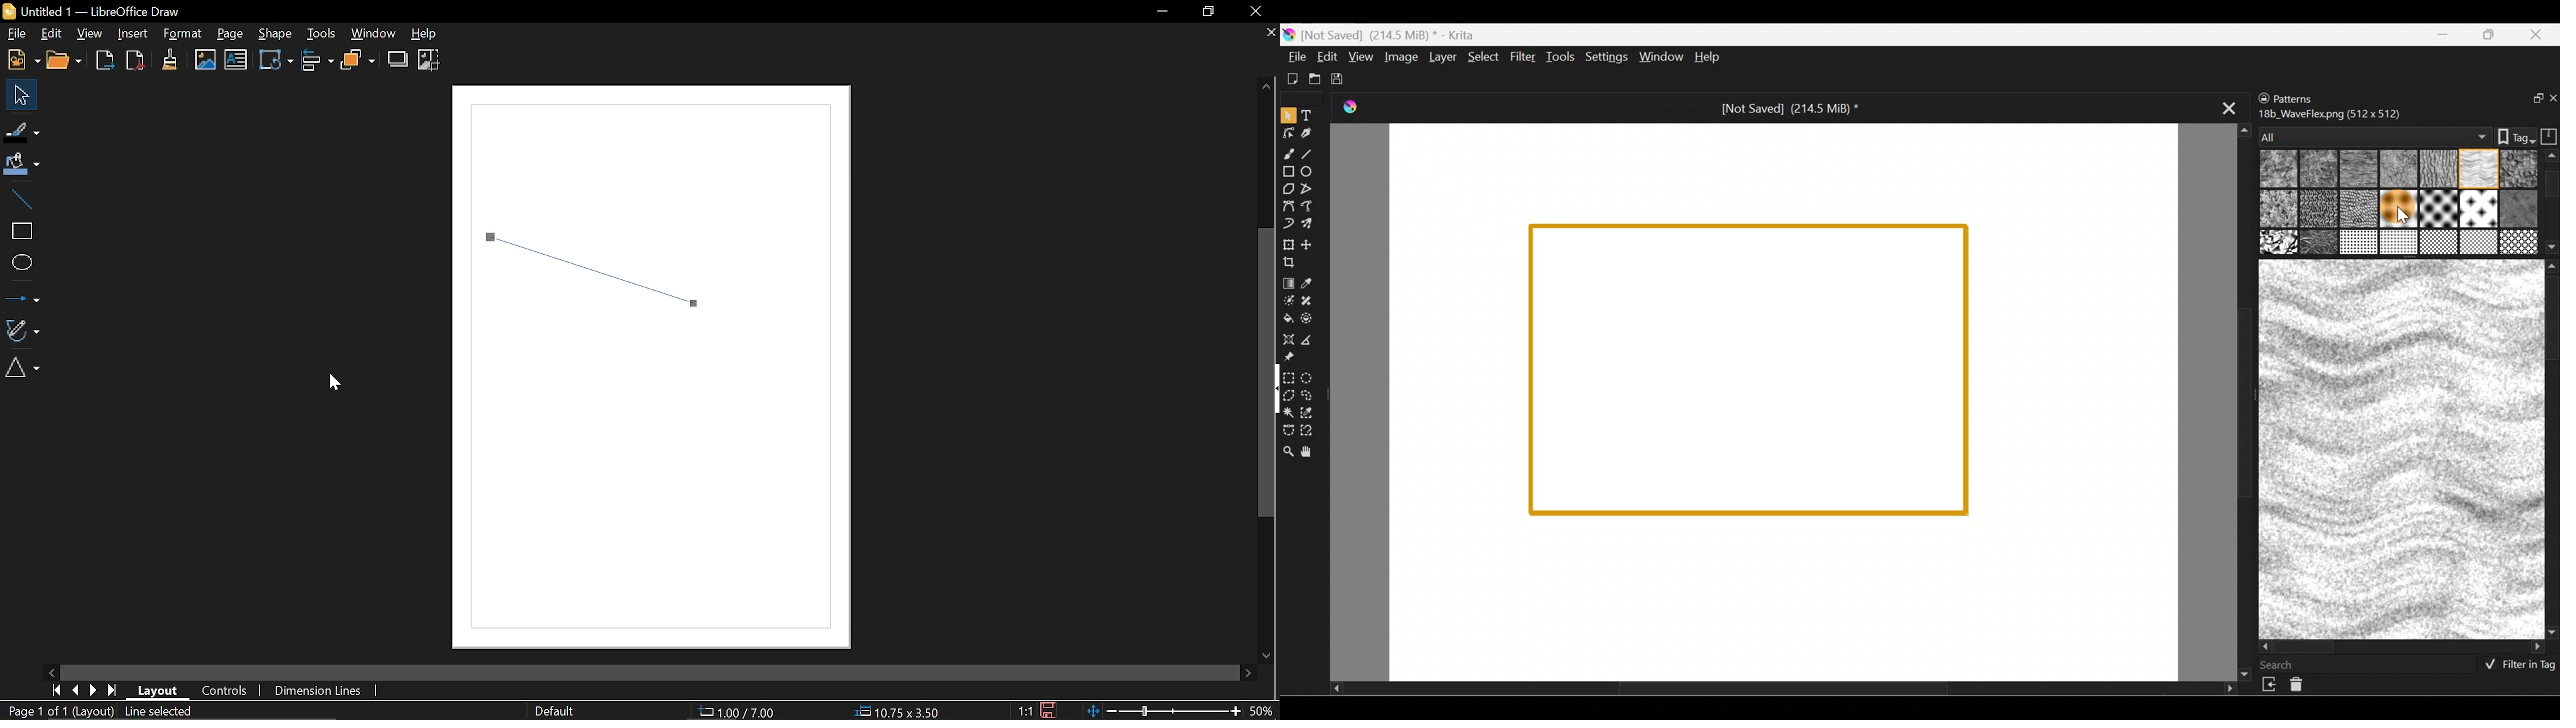  Describe the element at coordinates (20, 131) in the screenshot. I see `Fll line` at that location.